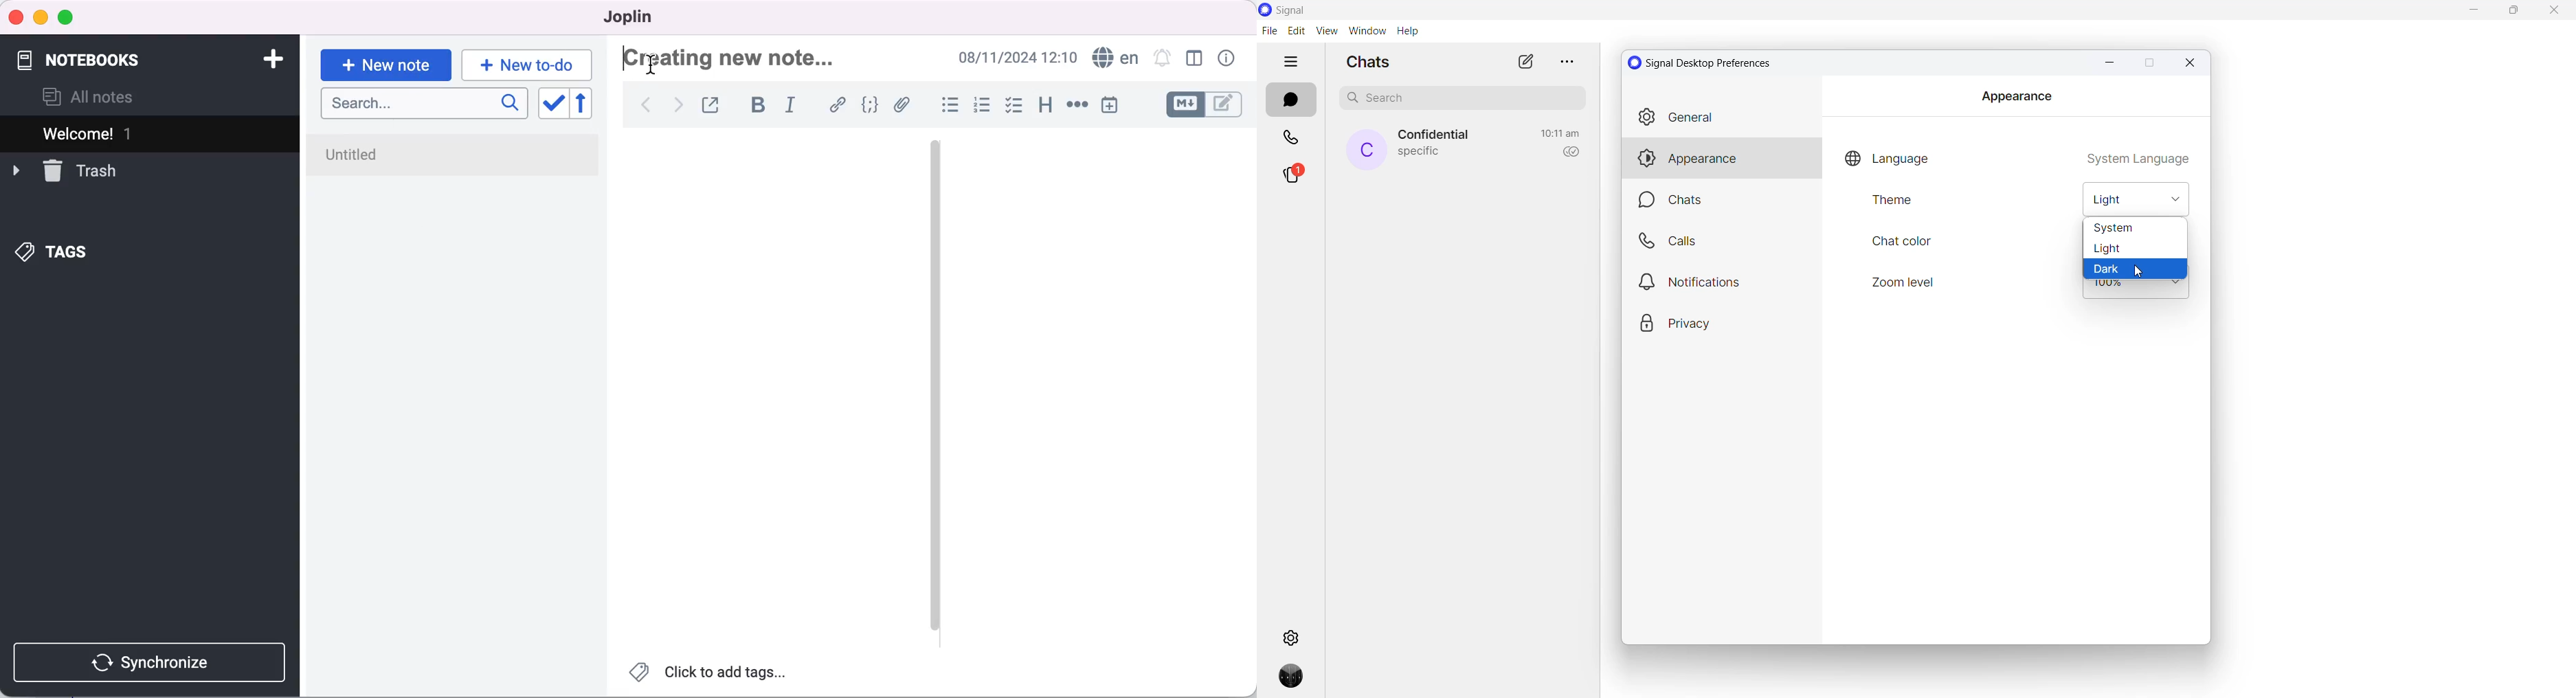 The width and height of the screenshot is (2576, 700). What do you see at coordinates (756, 391) in the screenshot?
I see `blank canvas` at bounding box center [756, 391].